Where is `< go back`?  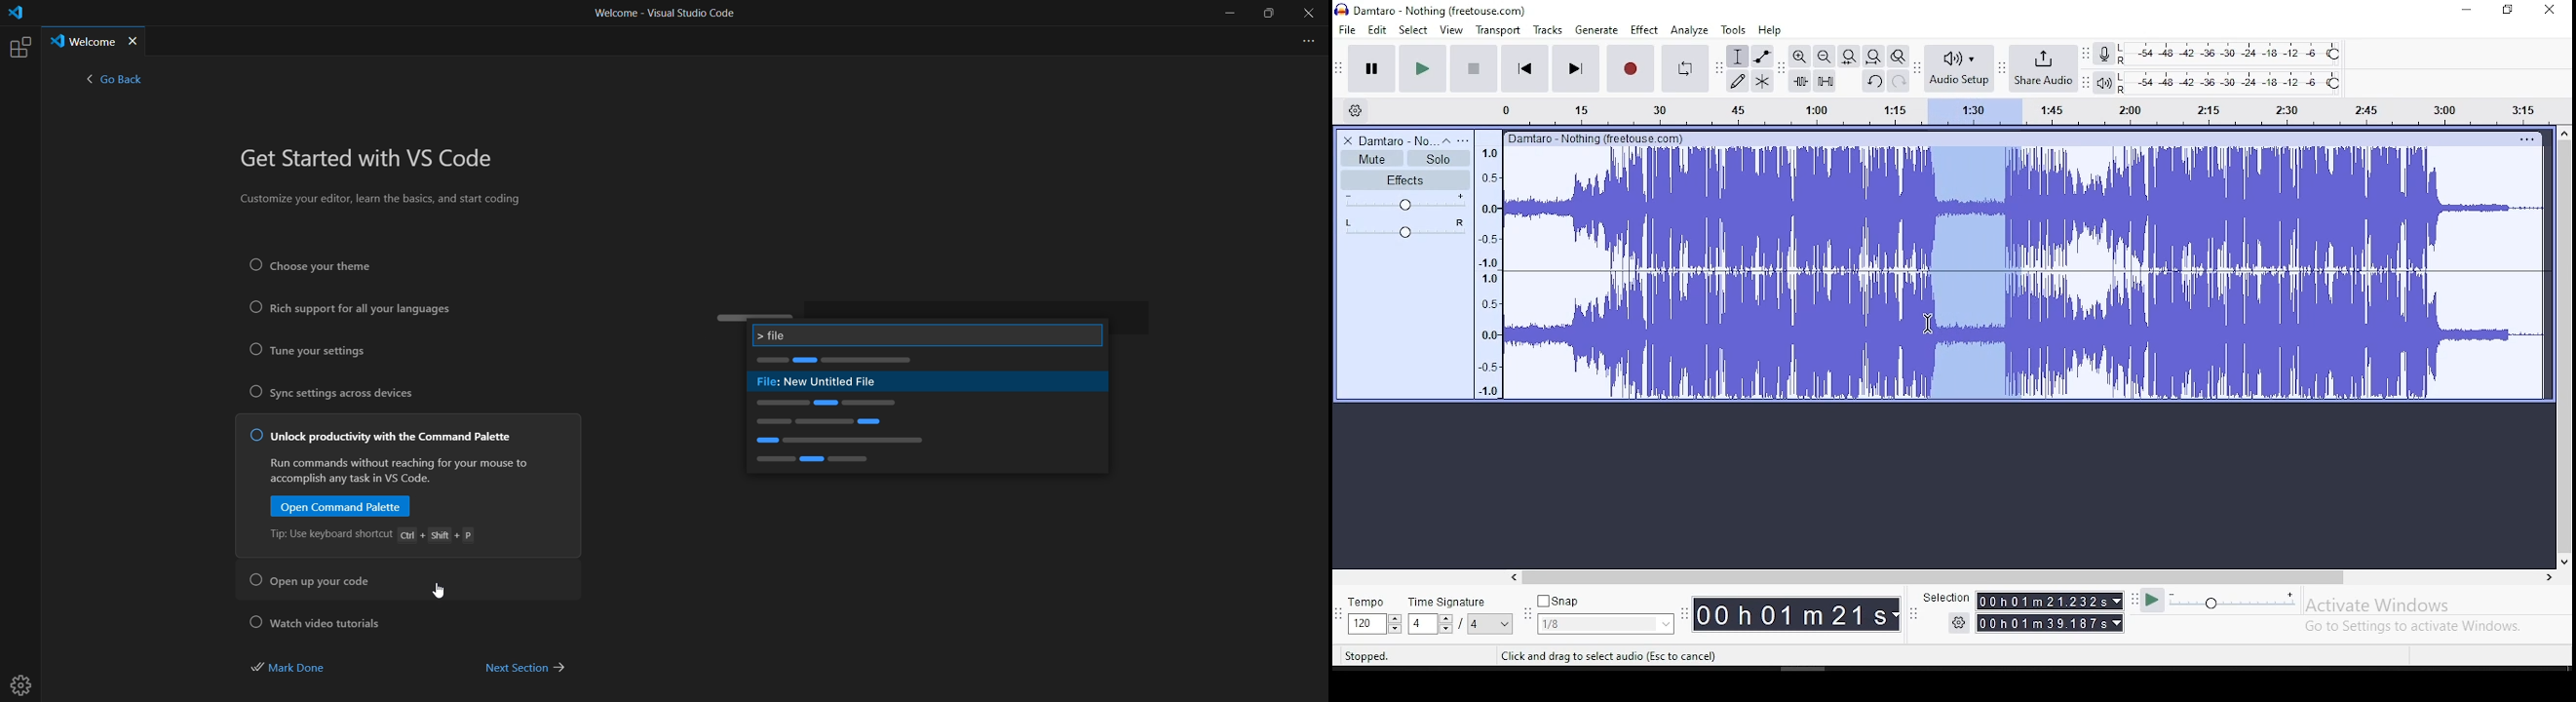
< go back is located at coordinates (114, 82).